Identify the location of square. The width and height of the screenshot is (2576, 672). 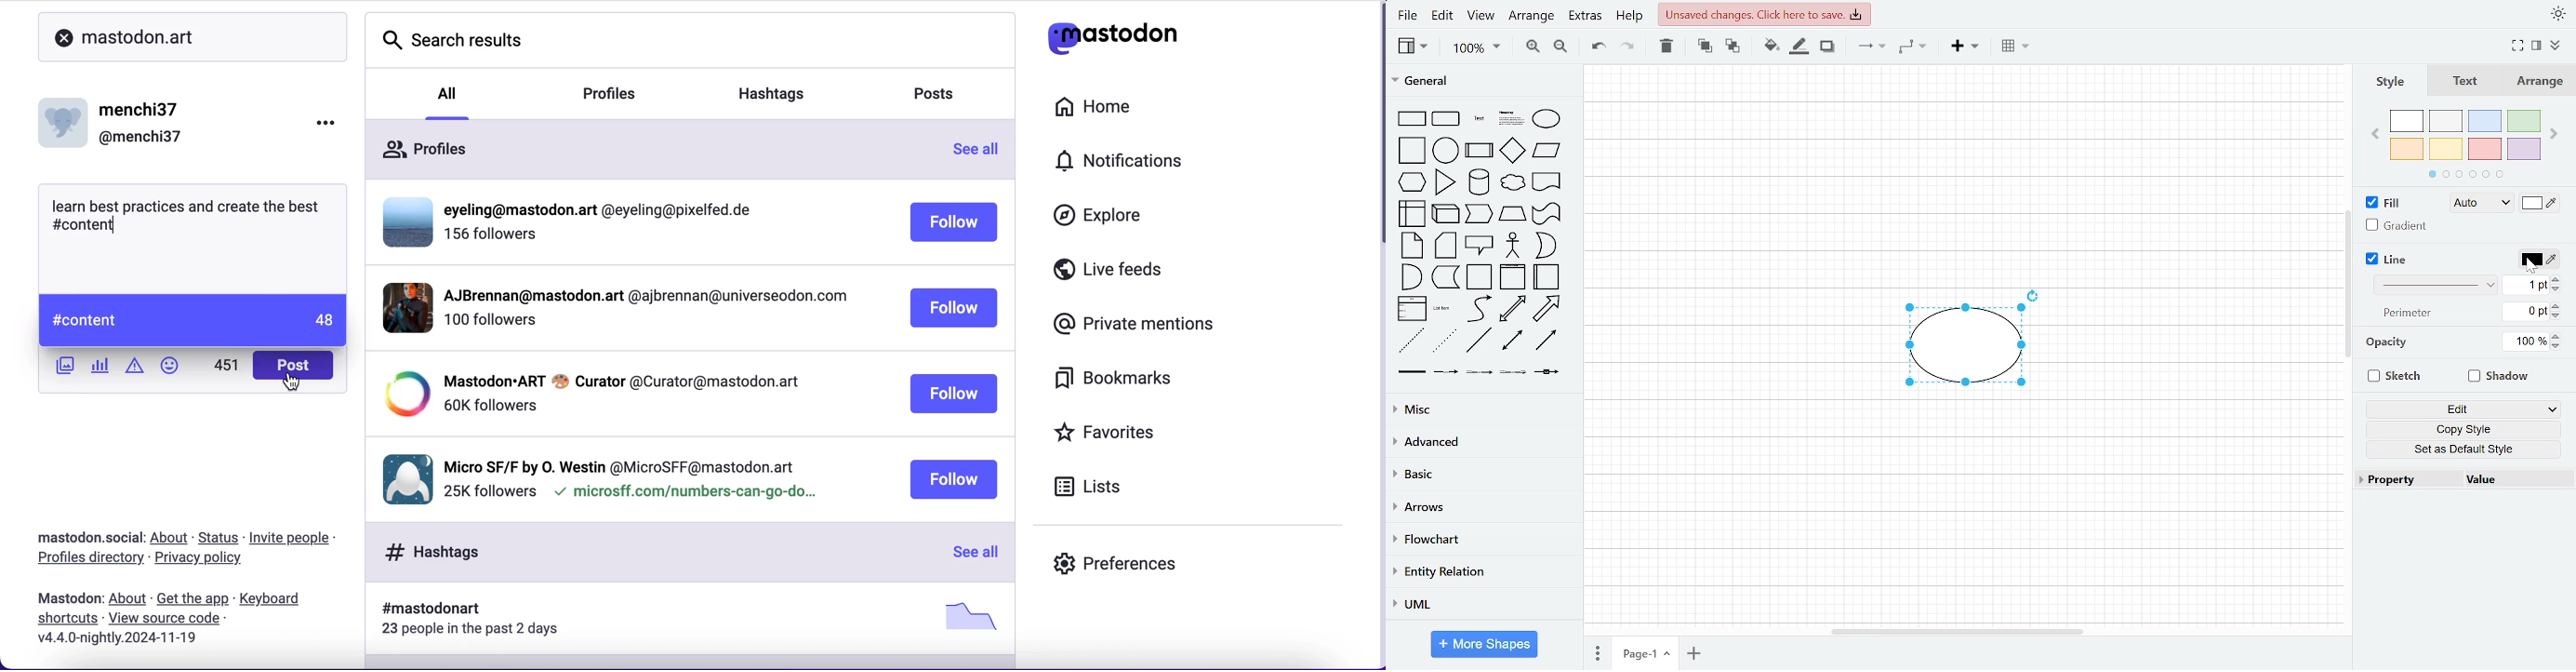
(1410, 152).